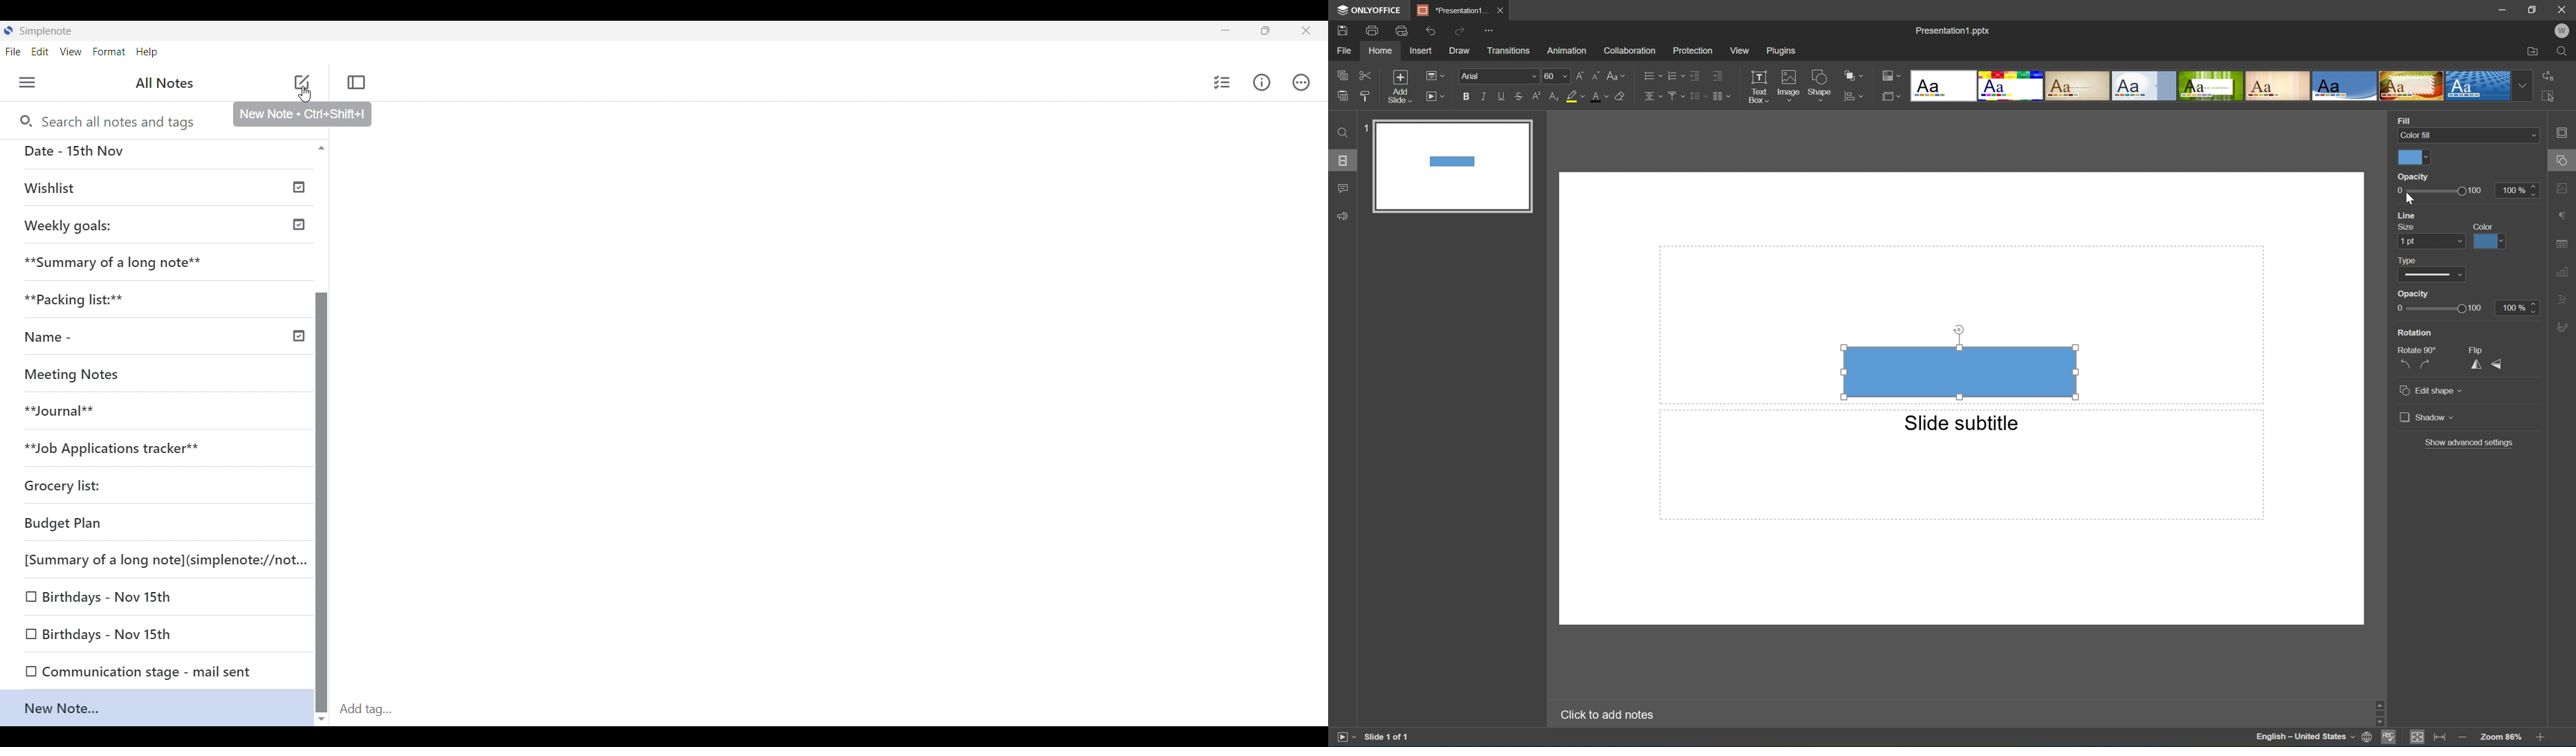  I want to click on Increase indent, so click(1719, 74).